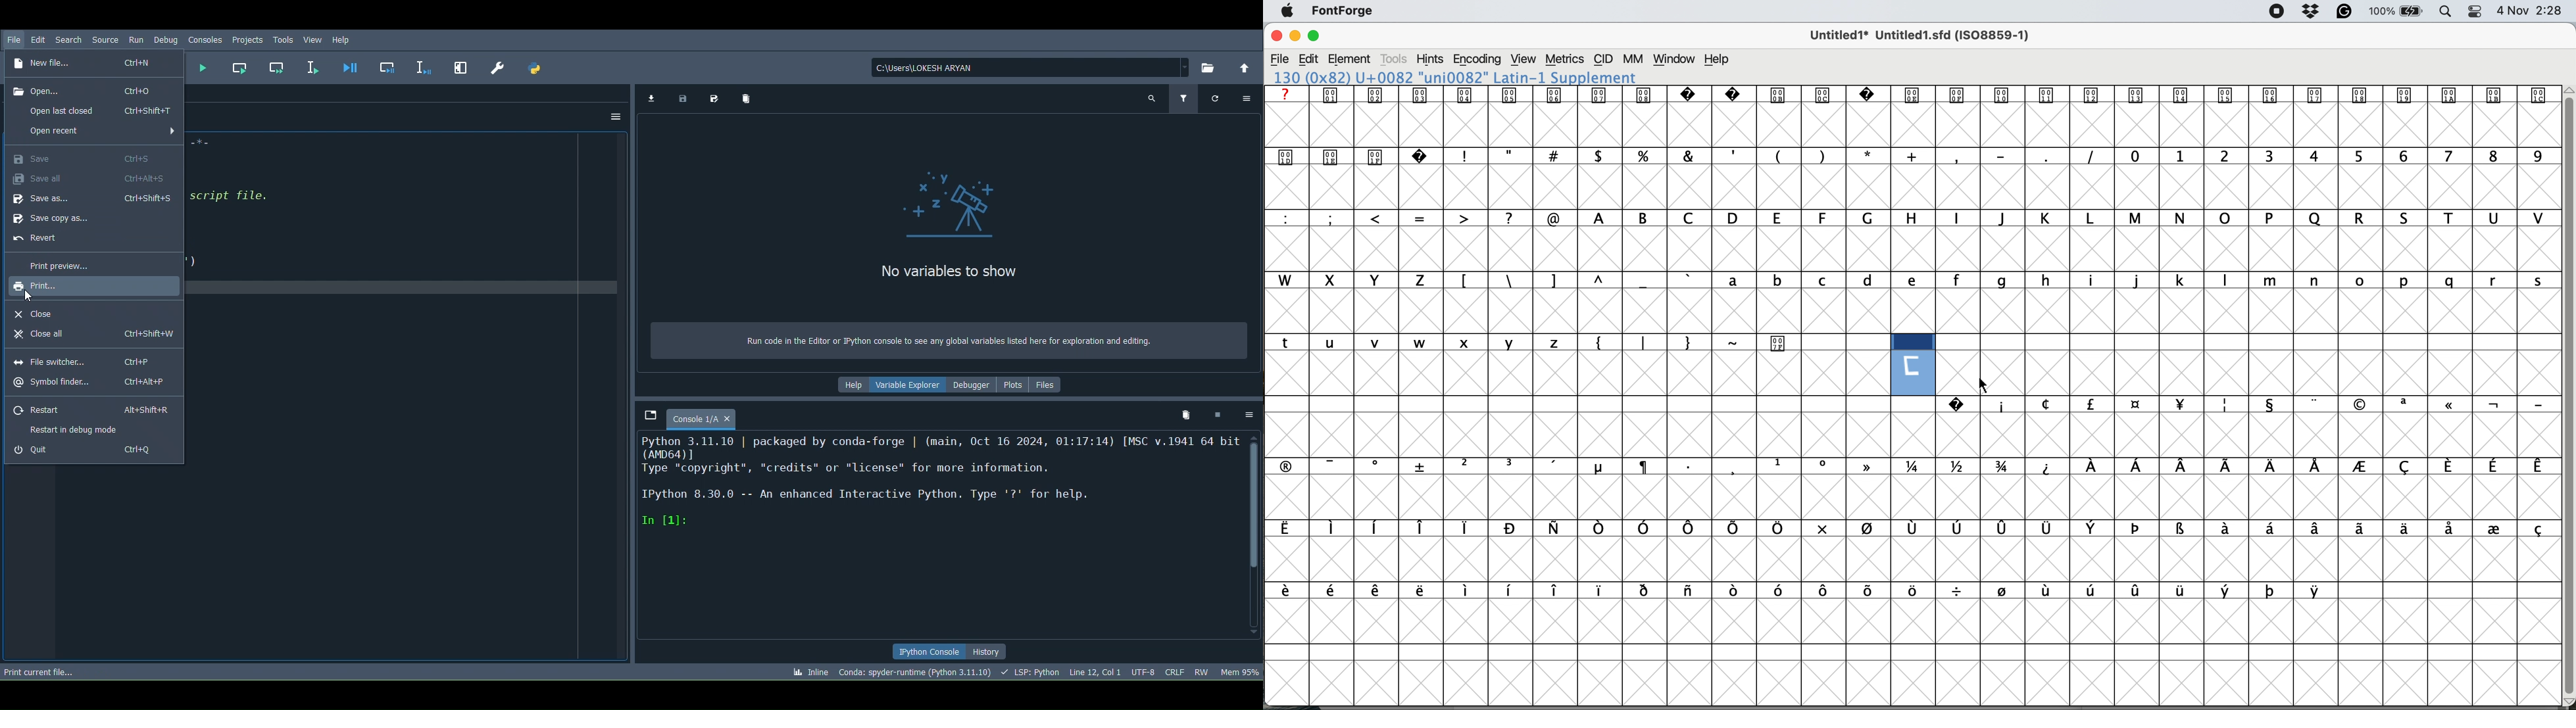 This screenshot has height=728, width=2576. I want to click on Glyph Slots, so click(1910, 279).